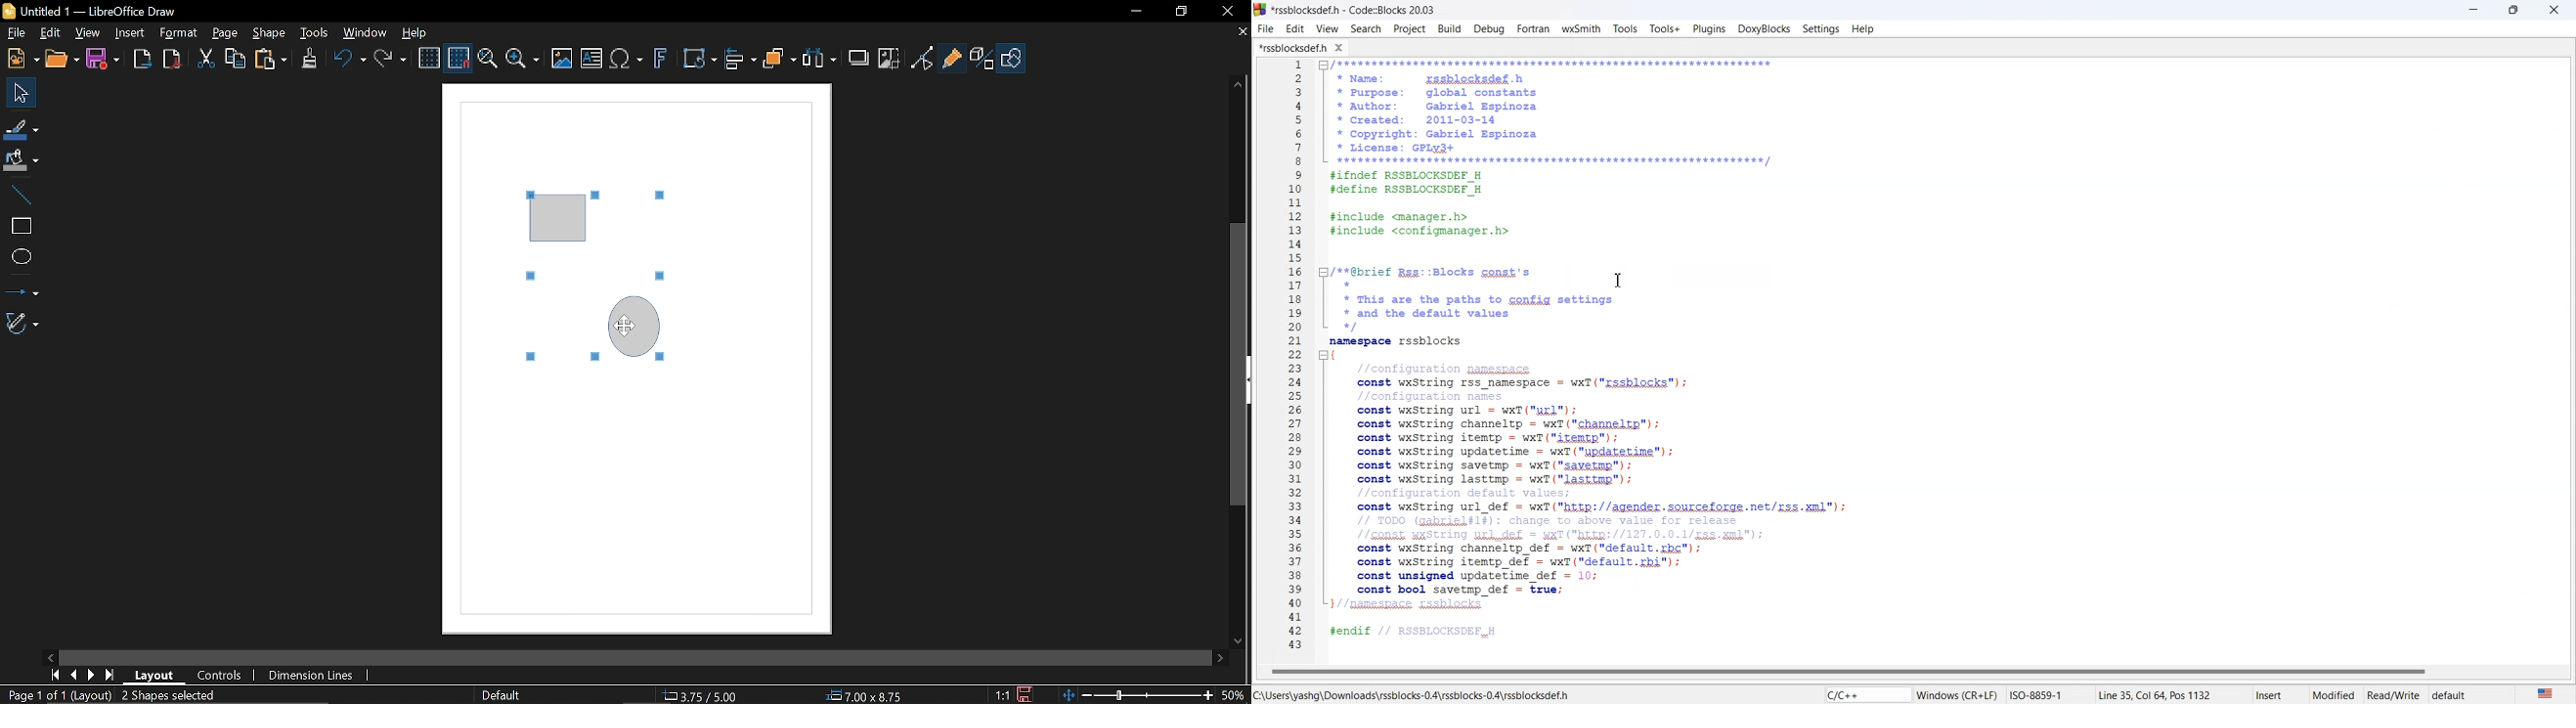  What do you see at coordinates (1618, 280) in the screenshot?
I see `Text Cursor` at bounding box center [1618, 280].